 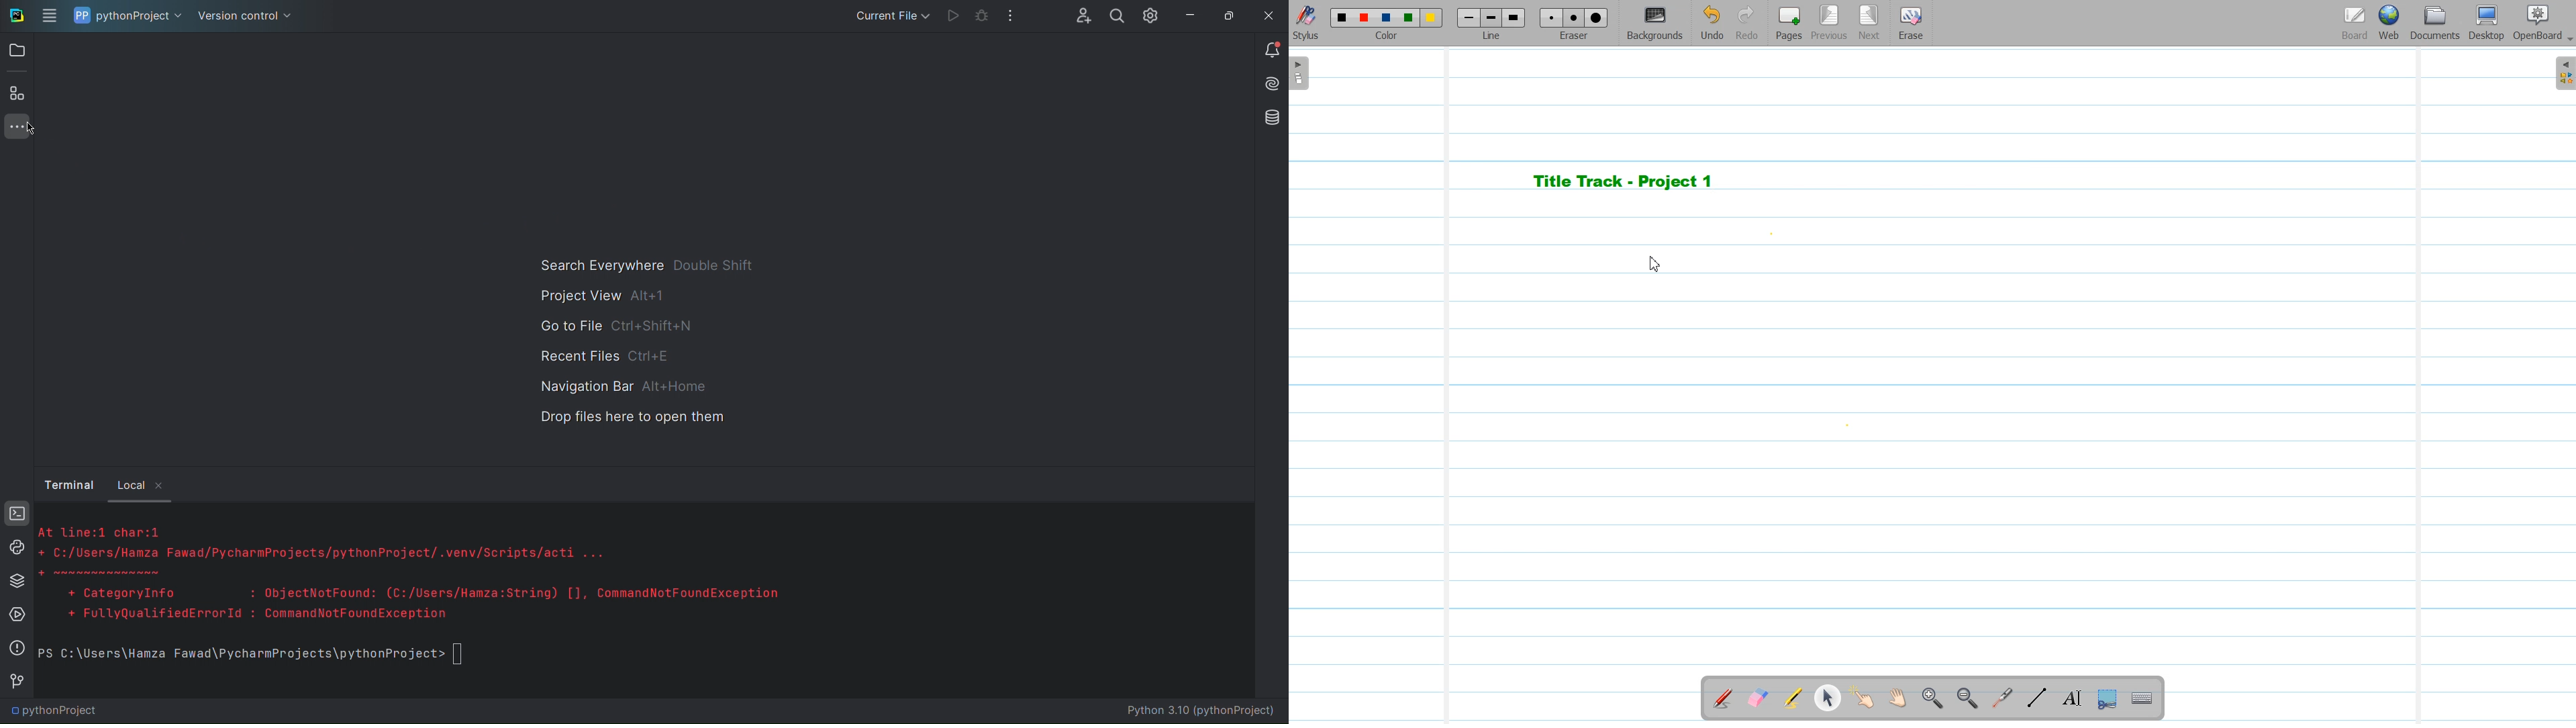 I want to click on Project View alt + 1, so click(x=597, y=296).